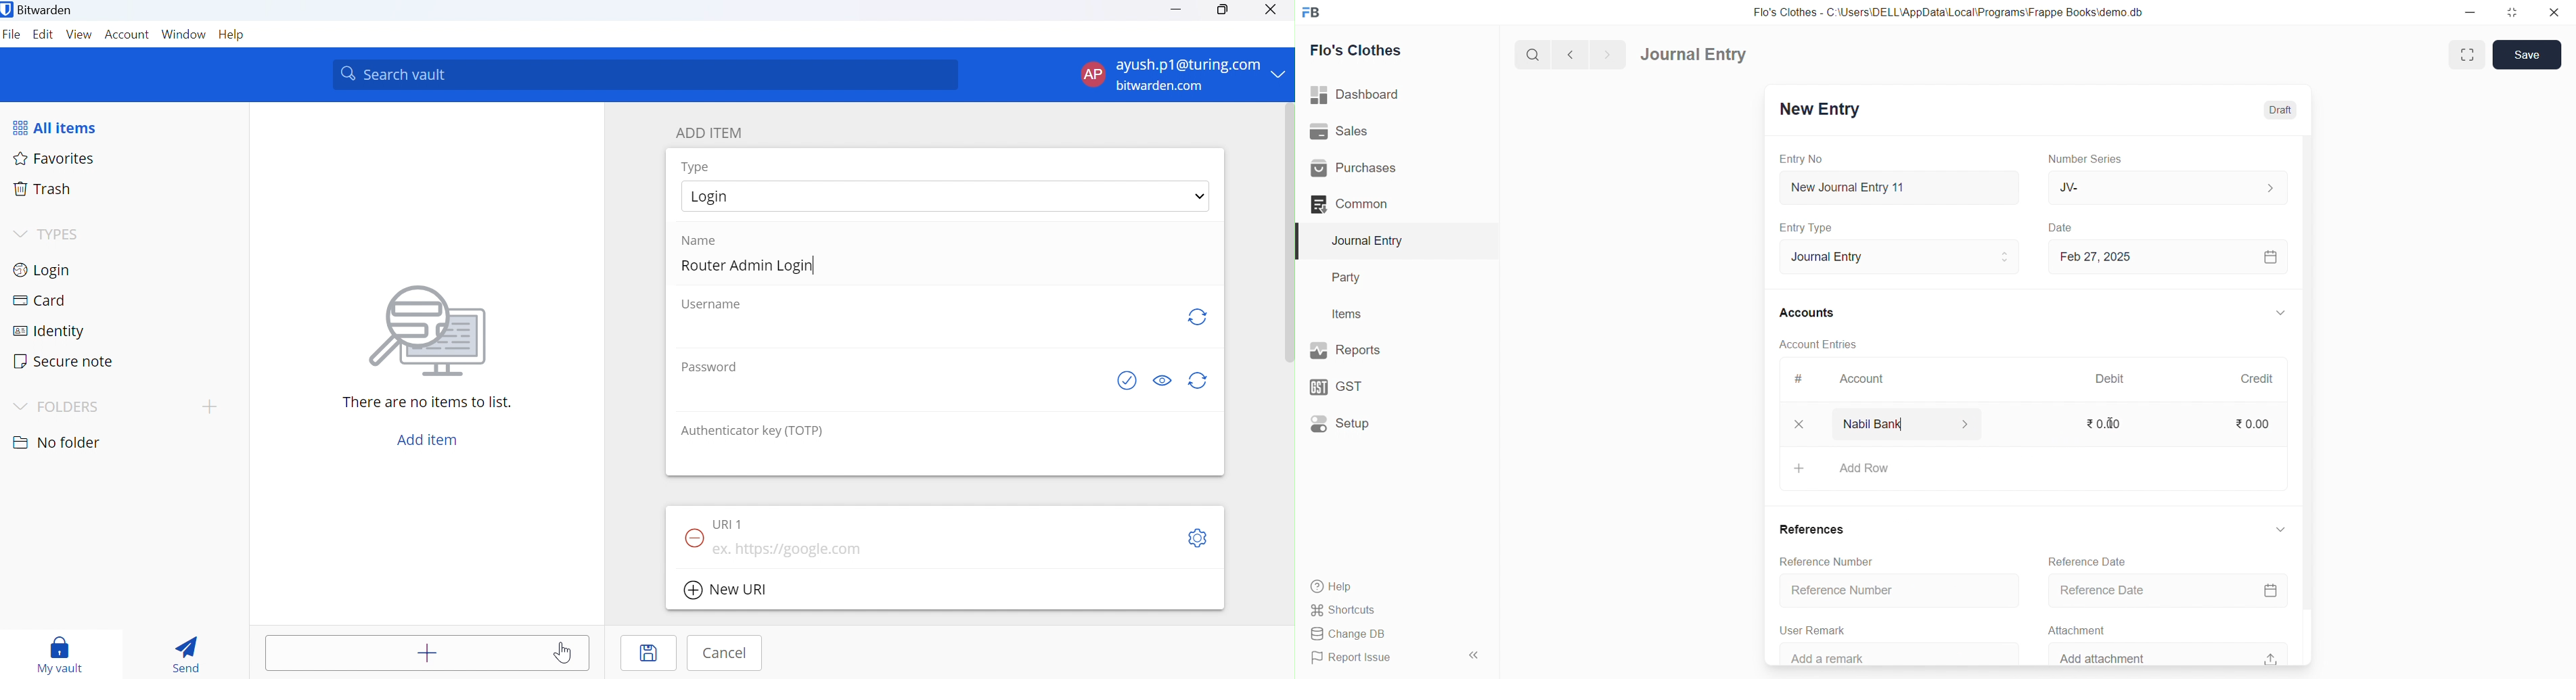 This screenshot has width=2576, height=700. What do you see at coordinates (1368, 387) in the screenshot?
I see `GST` at bounding box center [1368, 387].